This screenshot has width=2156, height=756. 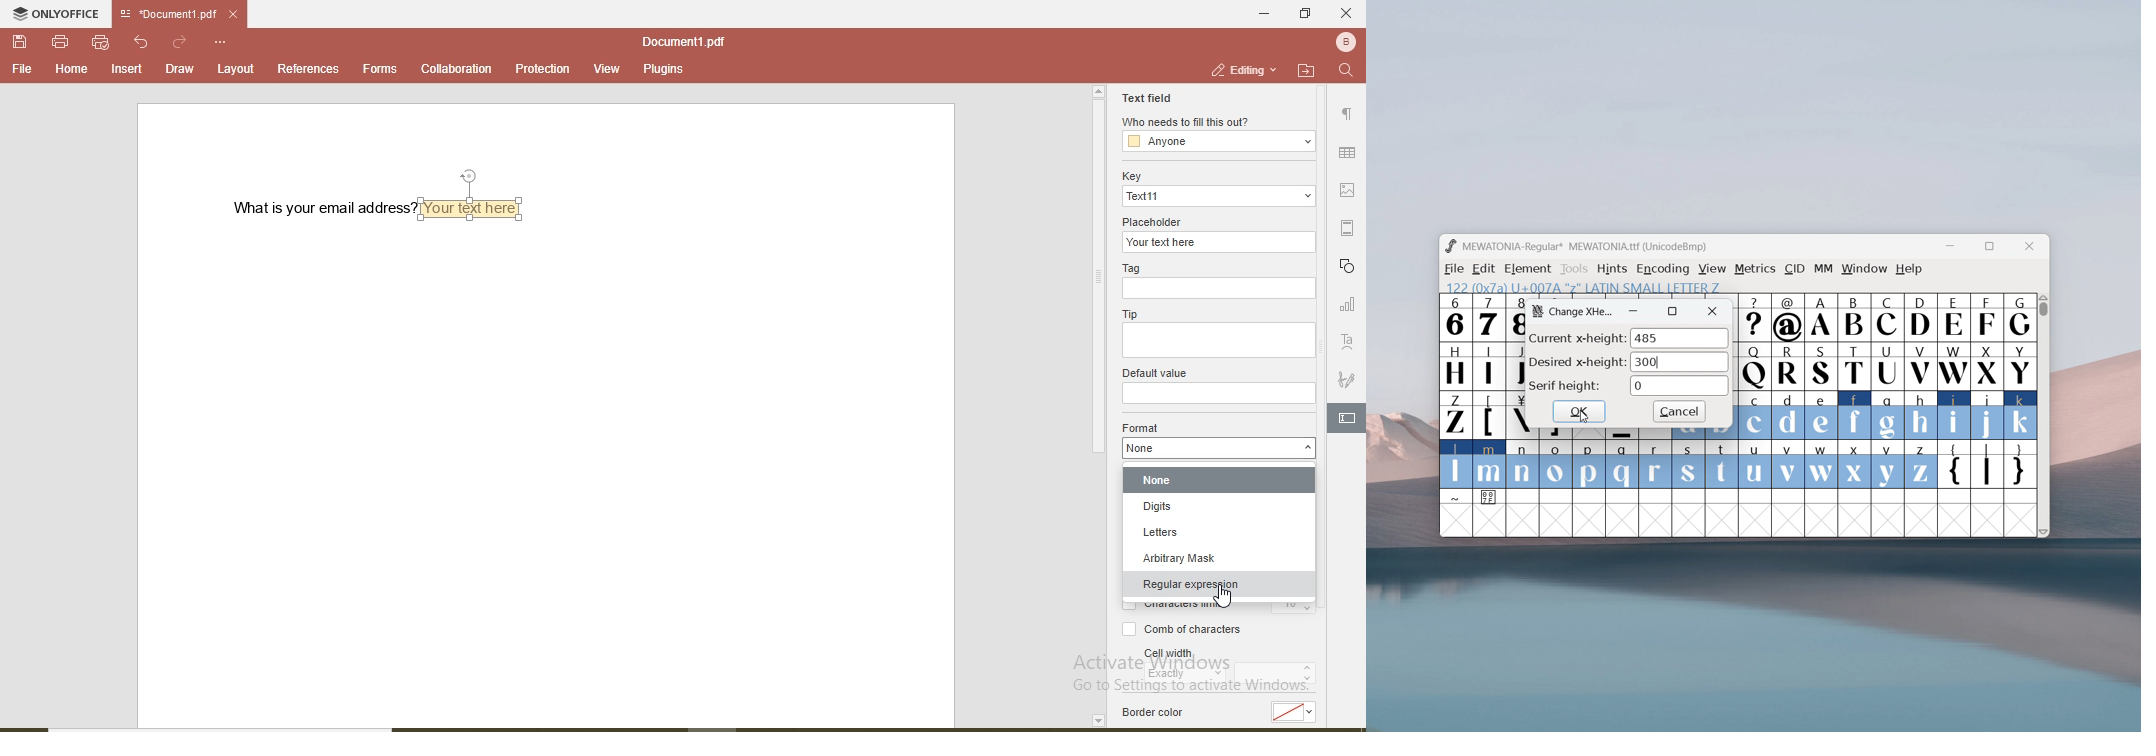 What do you see at coordinates (1679, 412) in the screenshot?
I see `cancel` at bounding box center [1679, 412].